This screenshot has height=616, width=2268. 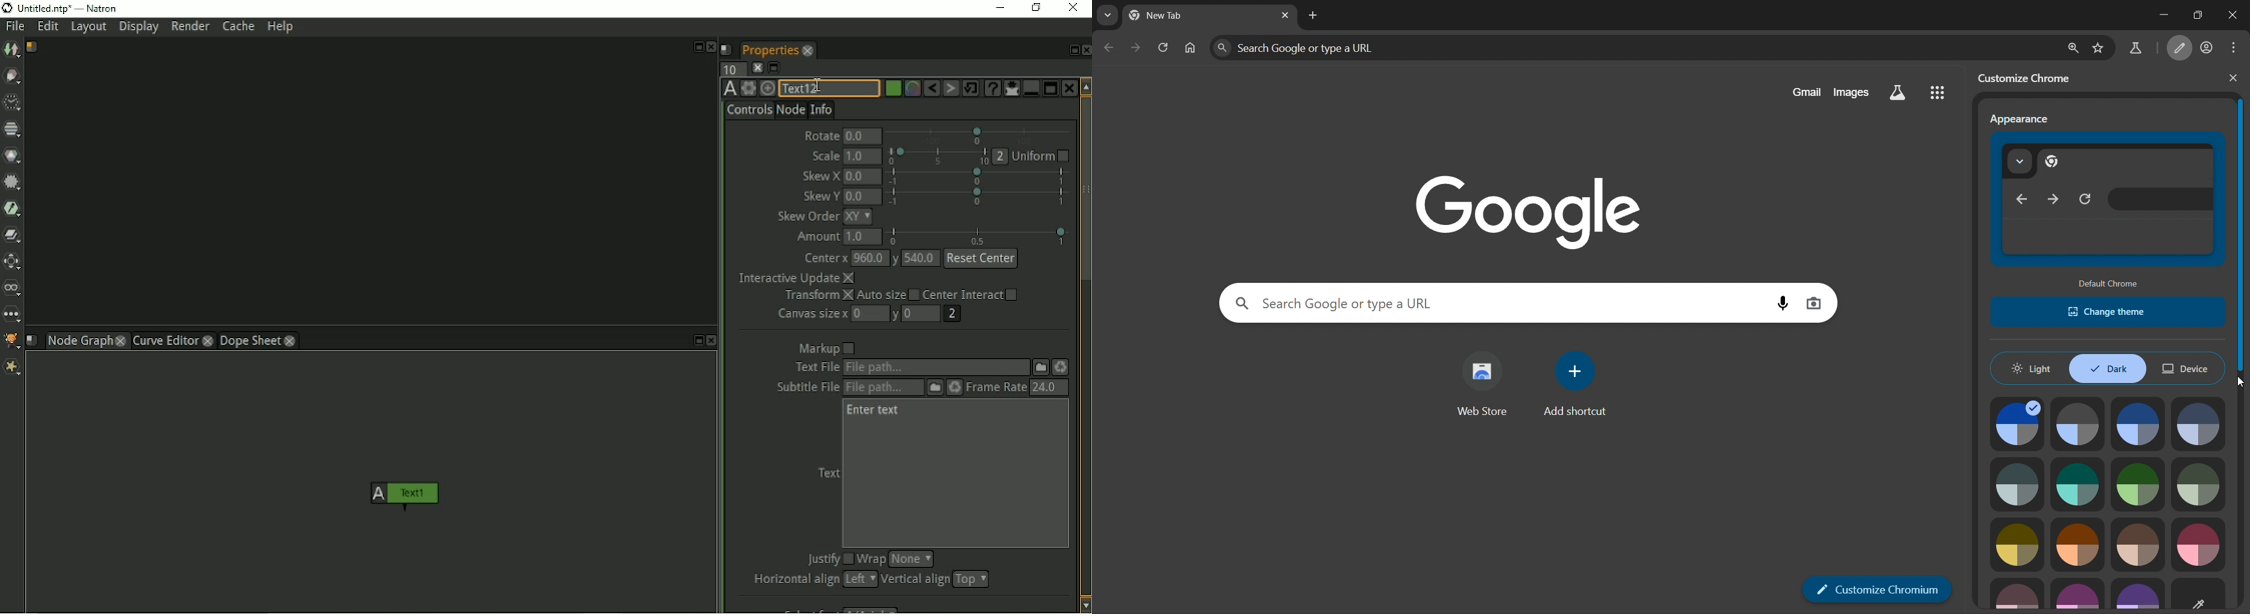 What do you see at coordinates (2137, 592) in the screenshot?
I see `theme` at bounding box center [2137, 592].